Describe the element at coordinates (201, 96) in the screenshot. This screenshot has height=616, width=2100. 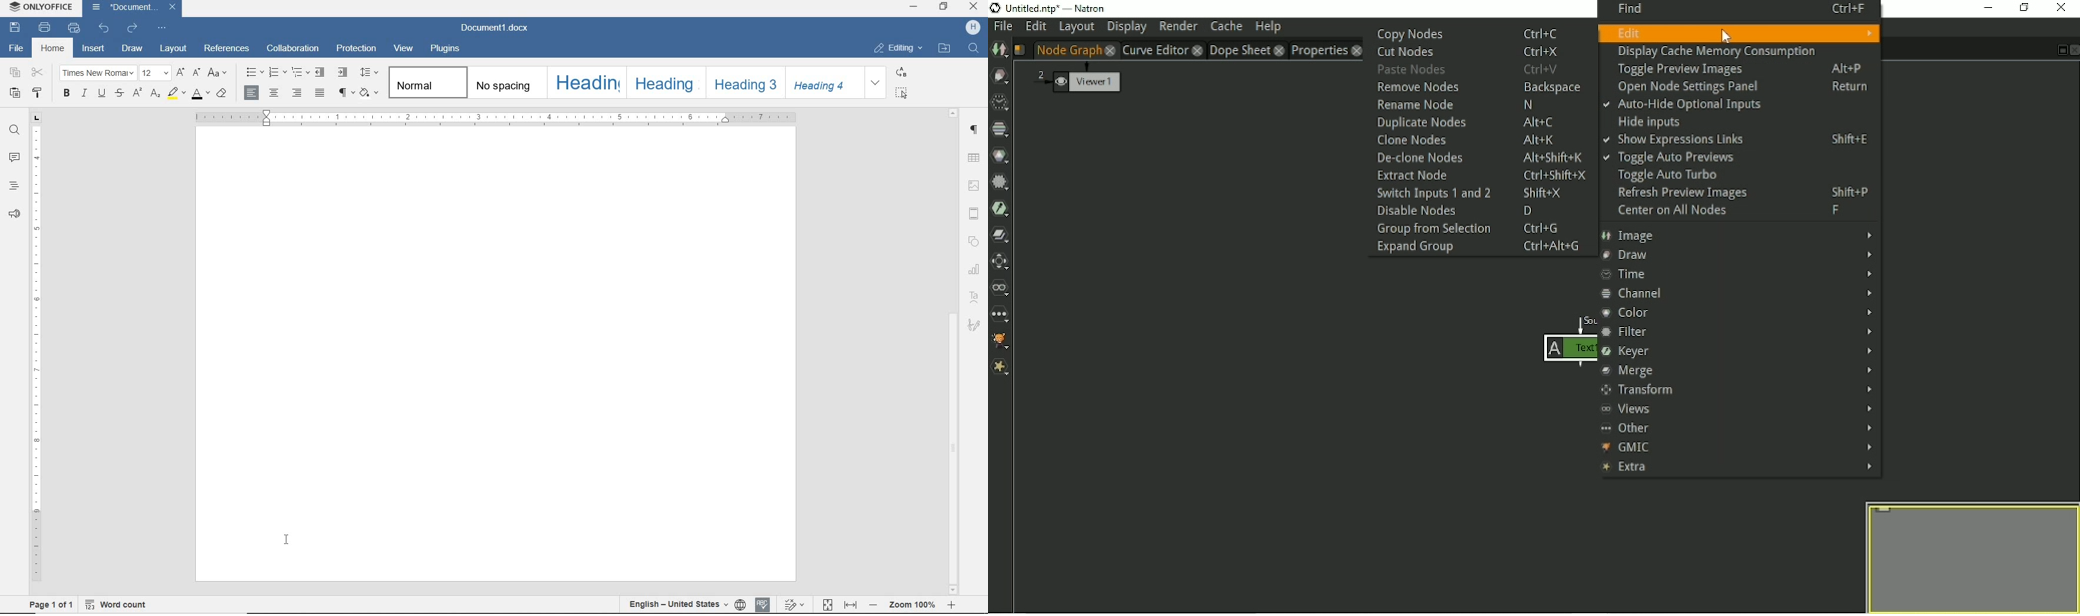
I see `FONT COLOR` at that location.